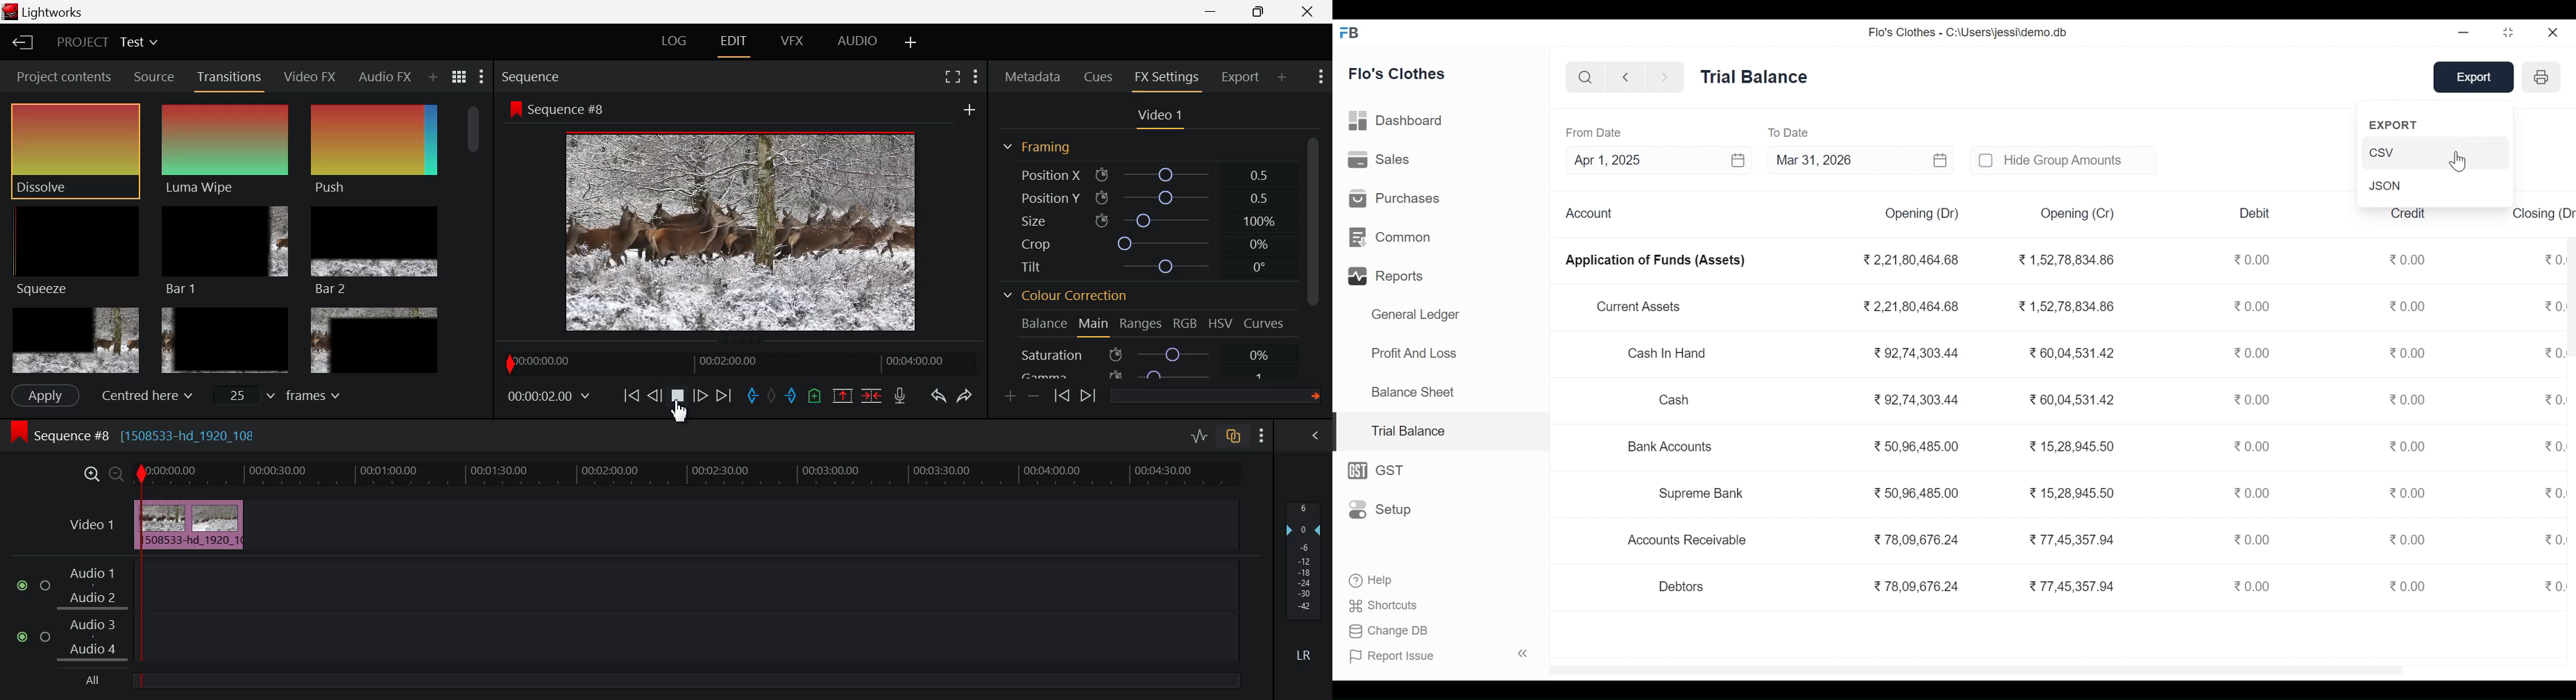 Image resolution: width=2576 pixels, height=700 pixels. What do you see at coordinates (1066, 297) in the screenshot?
I see `Colour Correction Section` at bounding box center [1066, 297].